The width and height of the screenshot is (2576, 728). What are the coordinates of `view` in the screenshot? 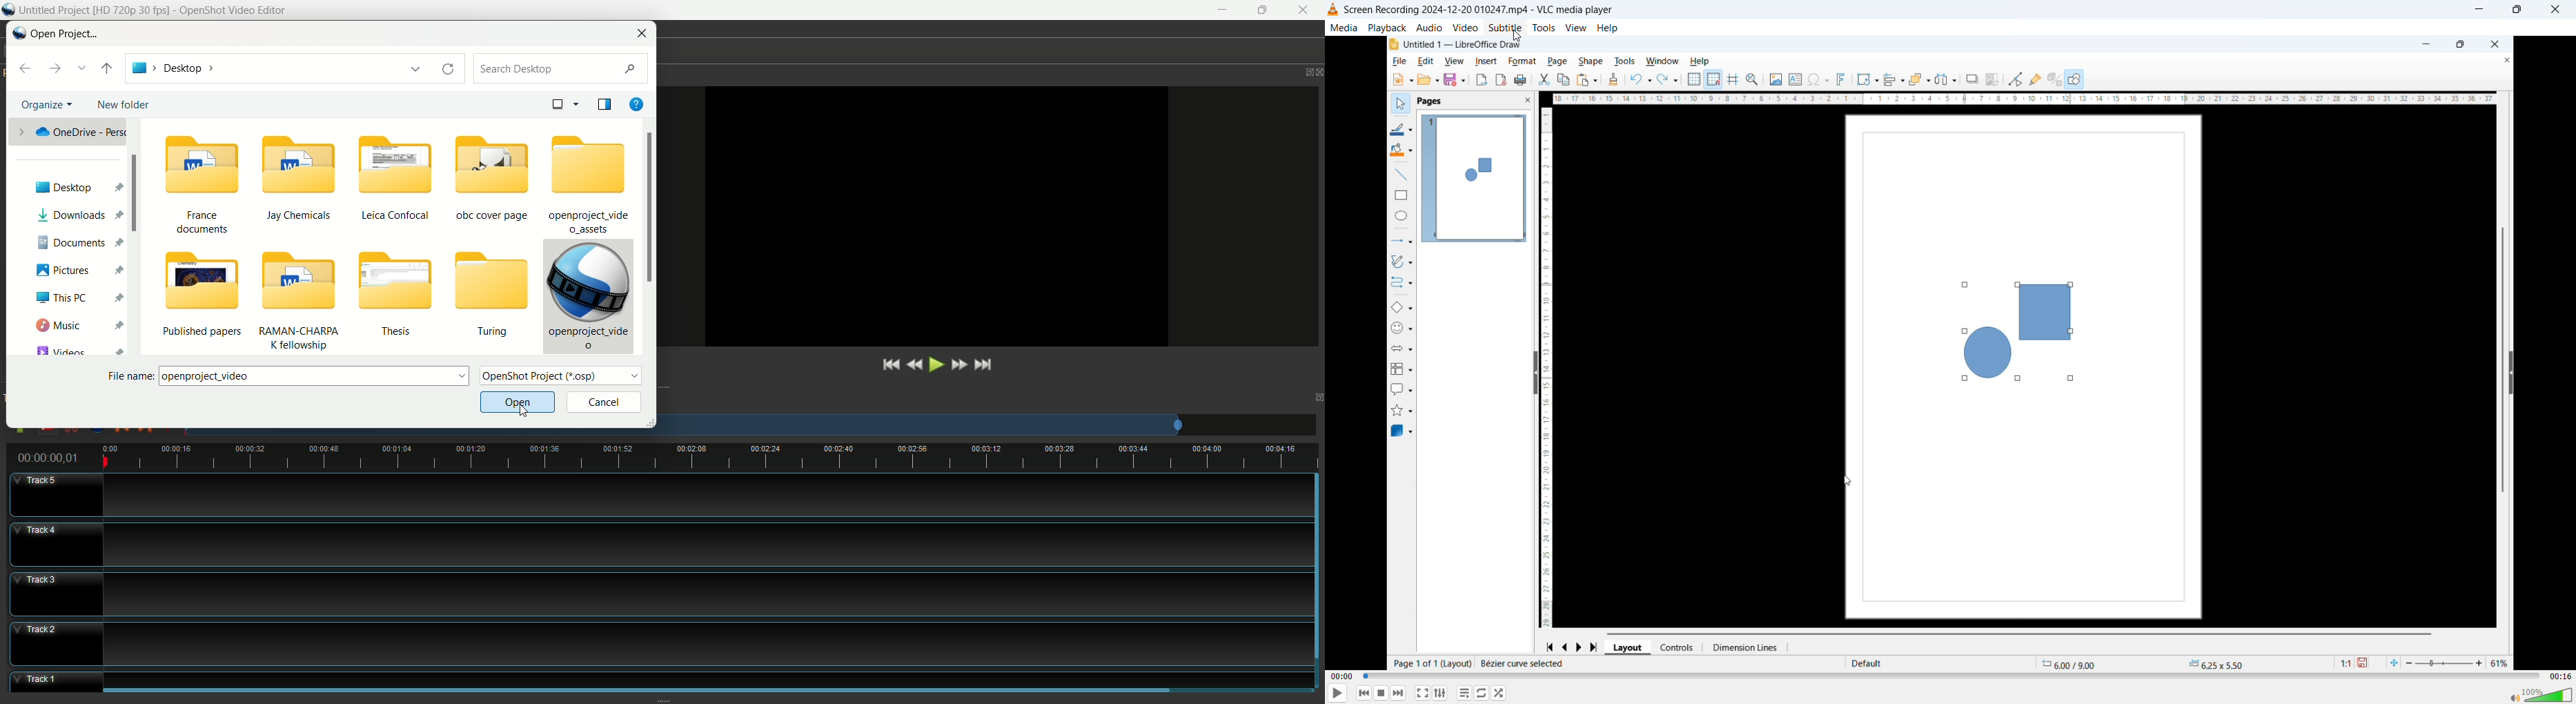 It's located at (1453, 61).